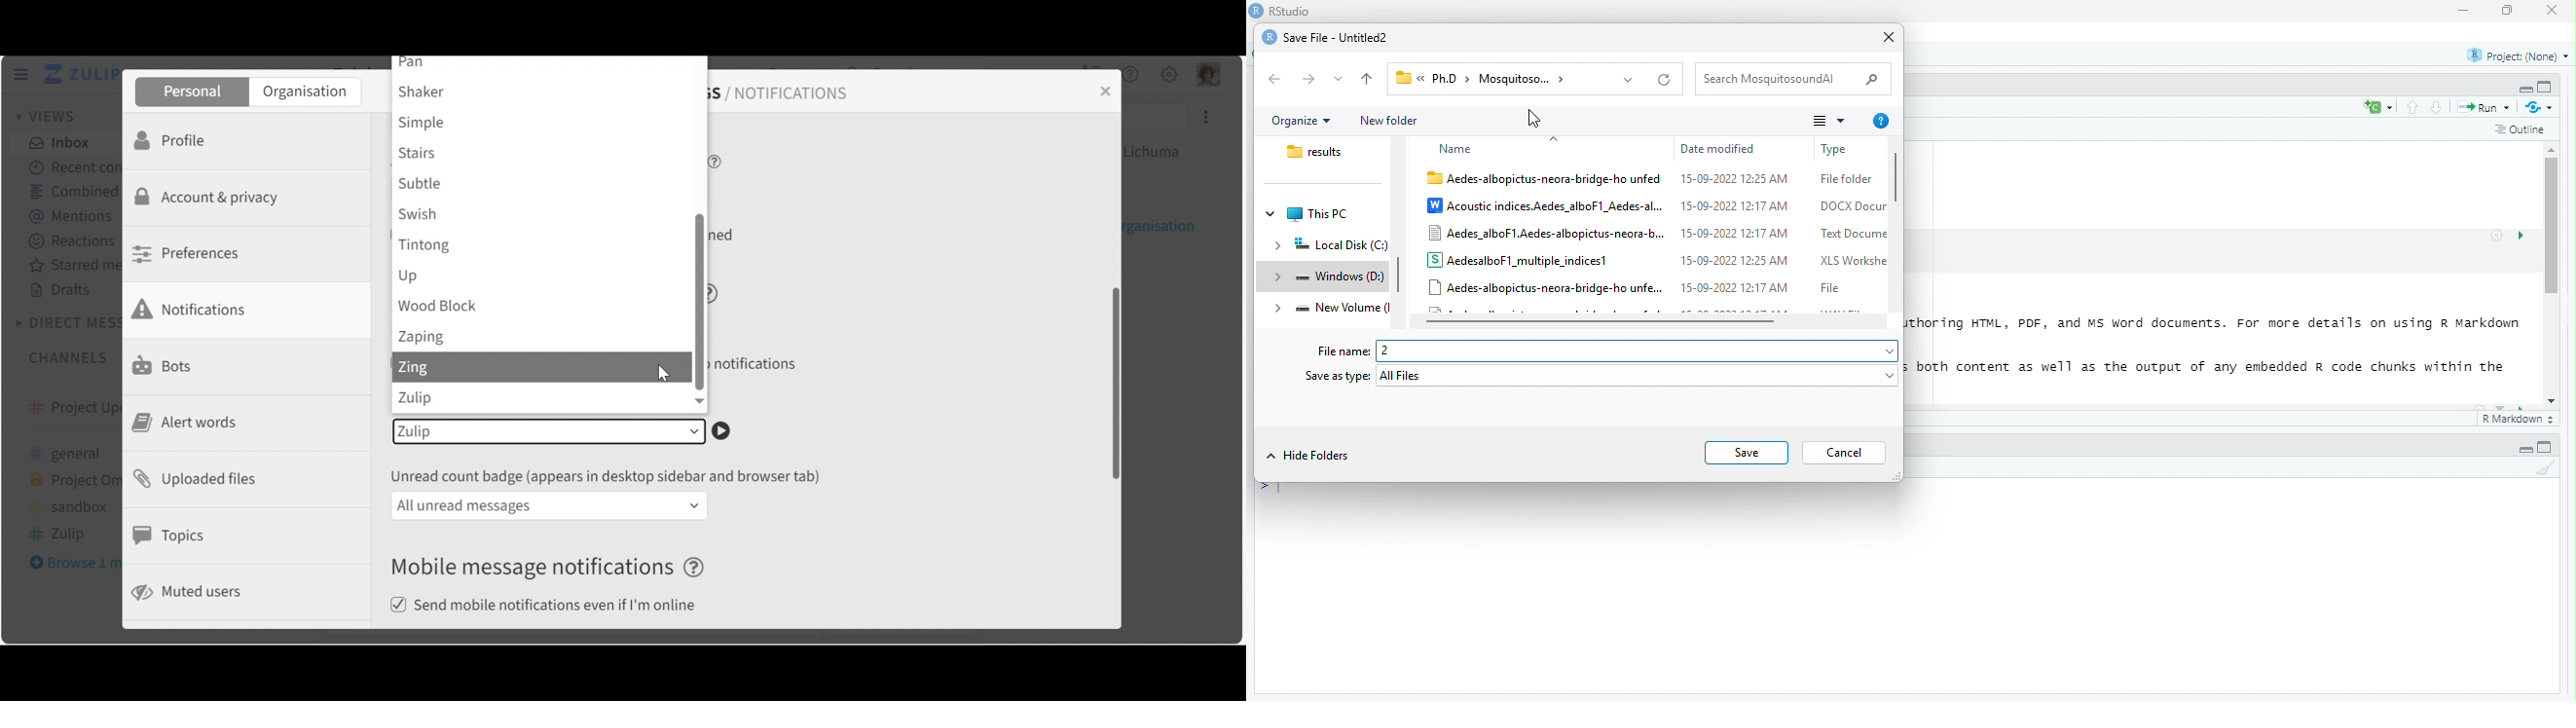 This screenshot has height=728, width=2576. I want to click on Subtle, so click(543, 184).